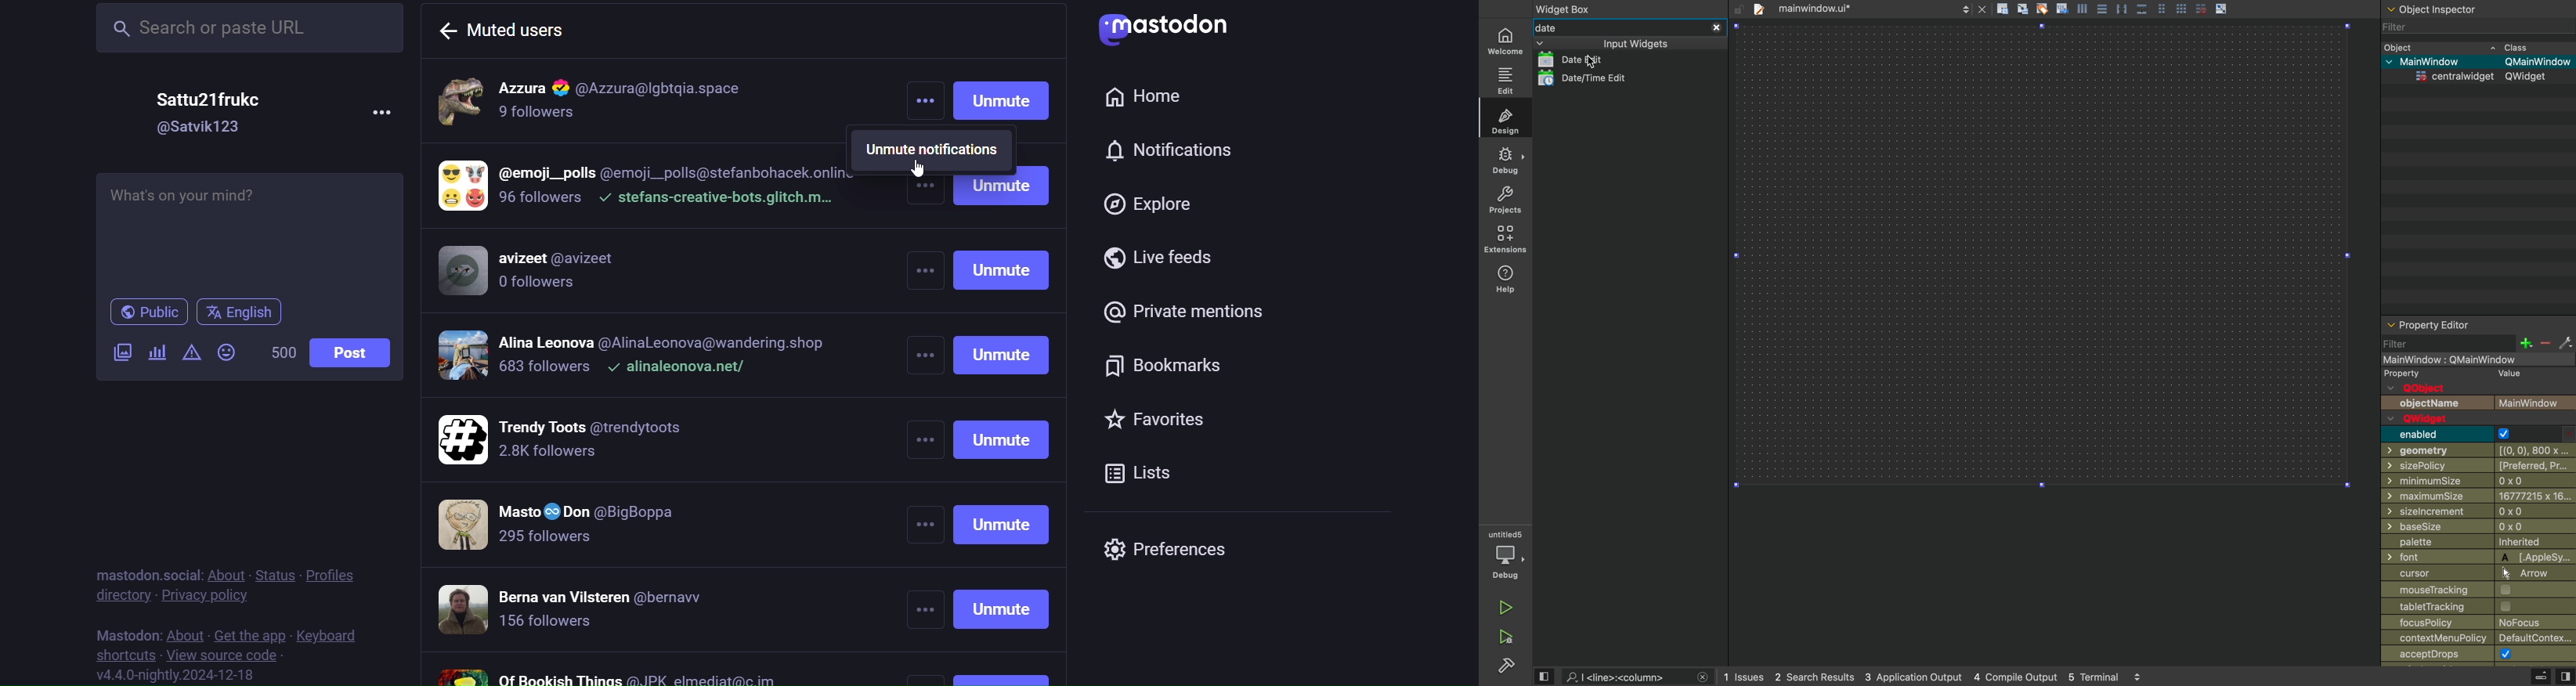  I want to click on word limit, so click(287, 350).